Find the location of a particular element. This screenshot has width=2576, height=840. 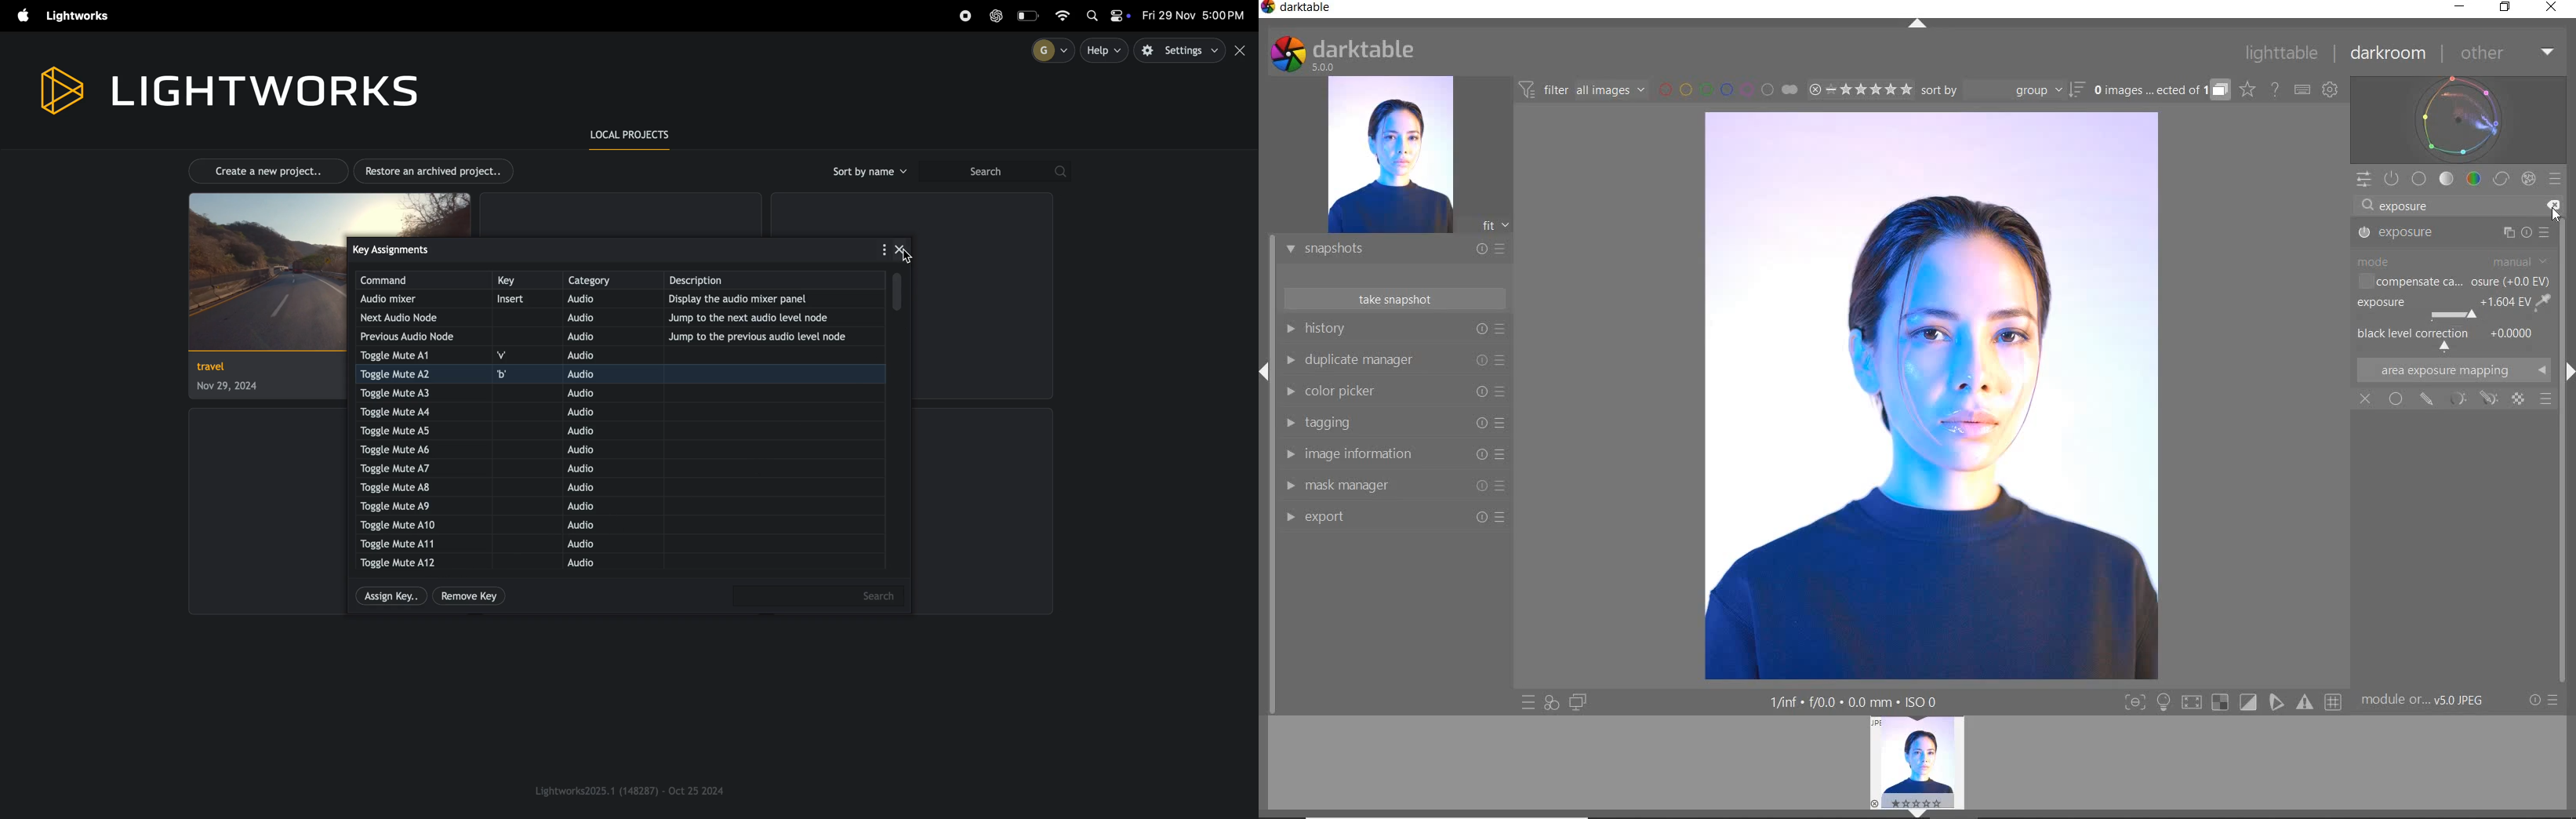

HISTORY is located at coordinates (1396, 332).